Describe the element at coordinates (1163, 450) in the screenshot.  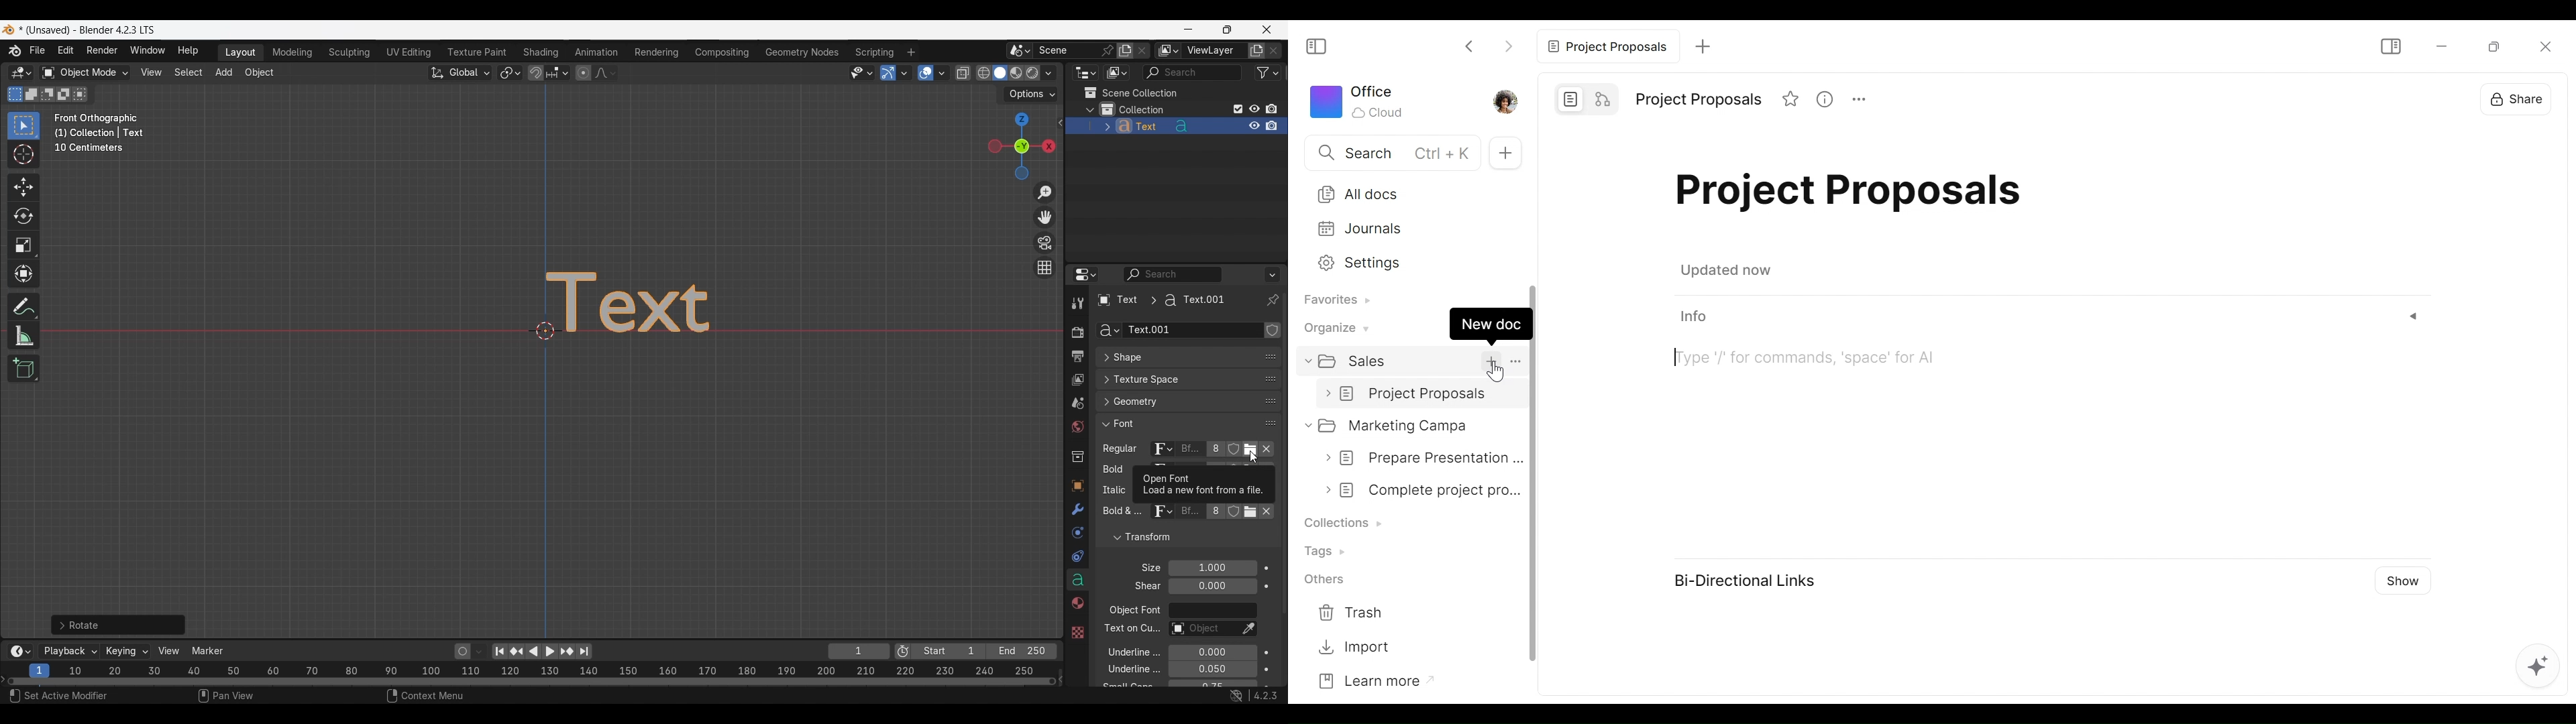
I see `Browse ID data to be linked for respective attribute` at that location.